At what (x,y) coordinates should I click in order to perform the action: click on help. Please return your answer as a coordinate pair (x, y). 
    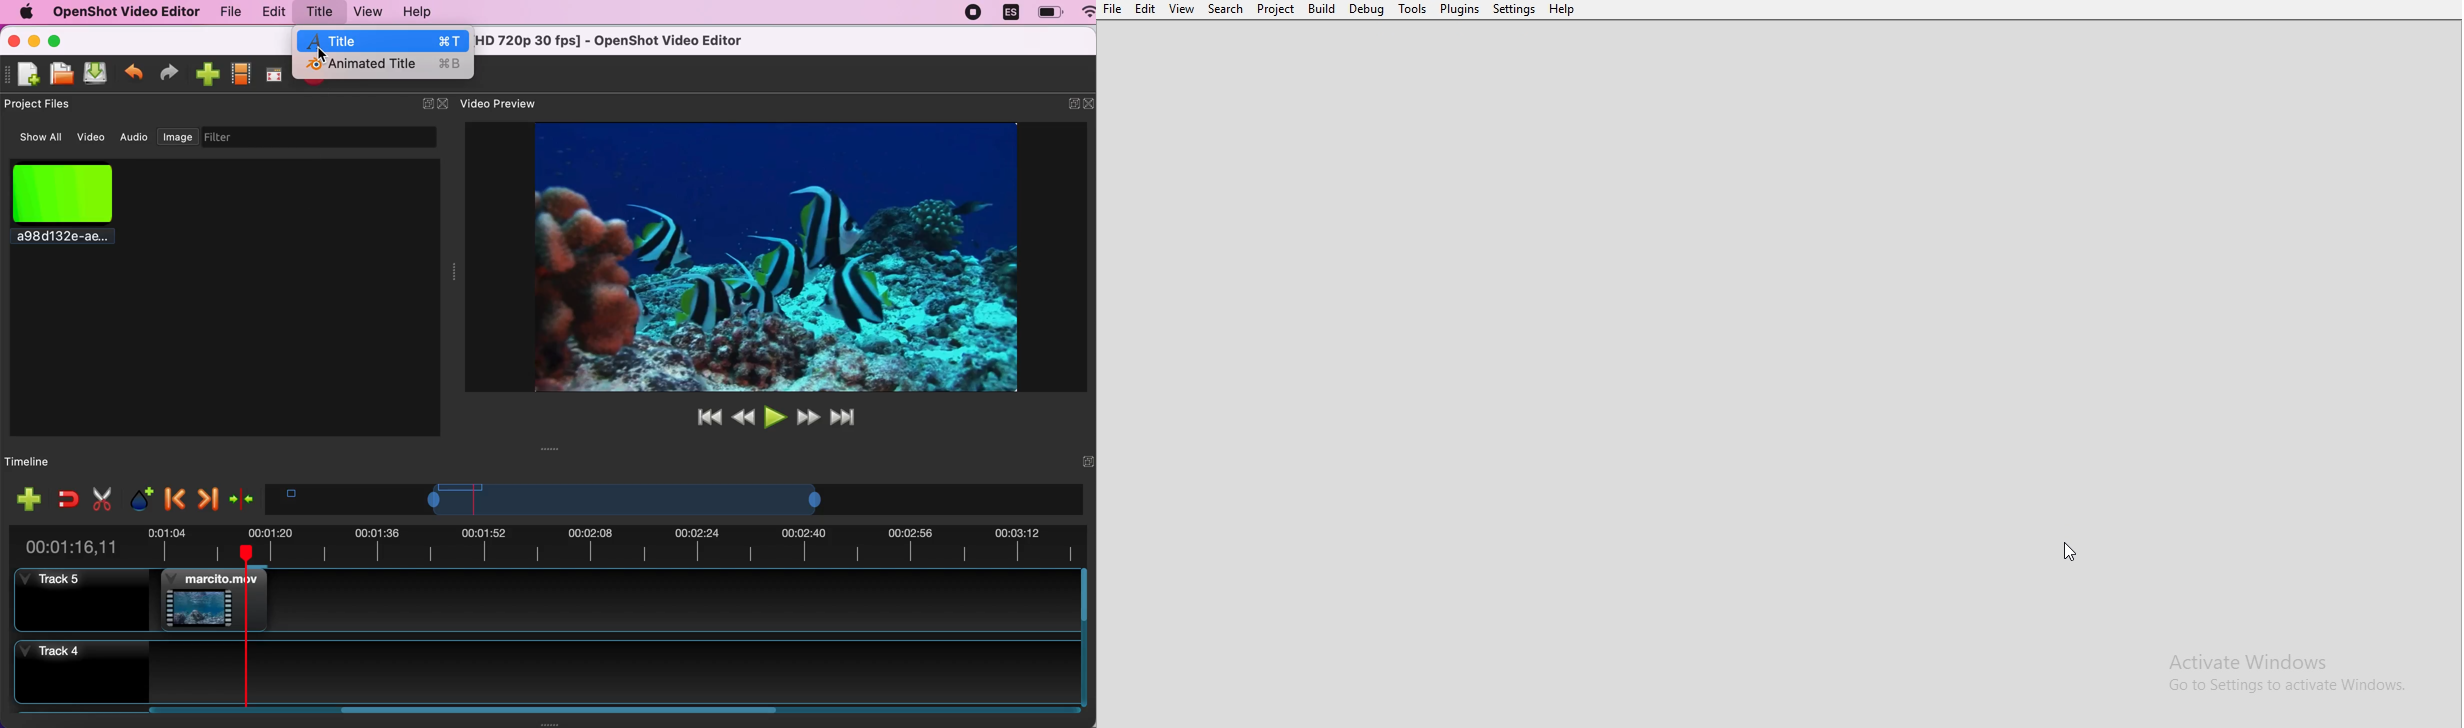
    Looking at the image, I should click on (426, 12).